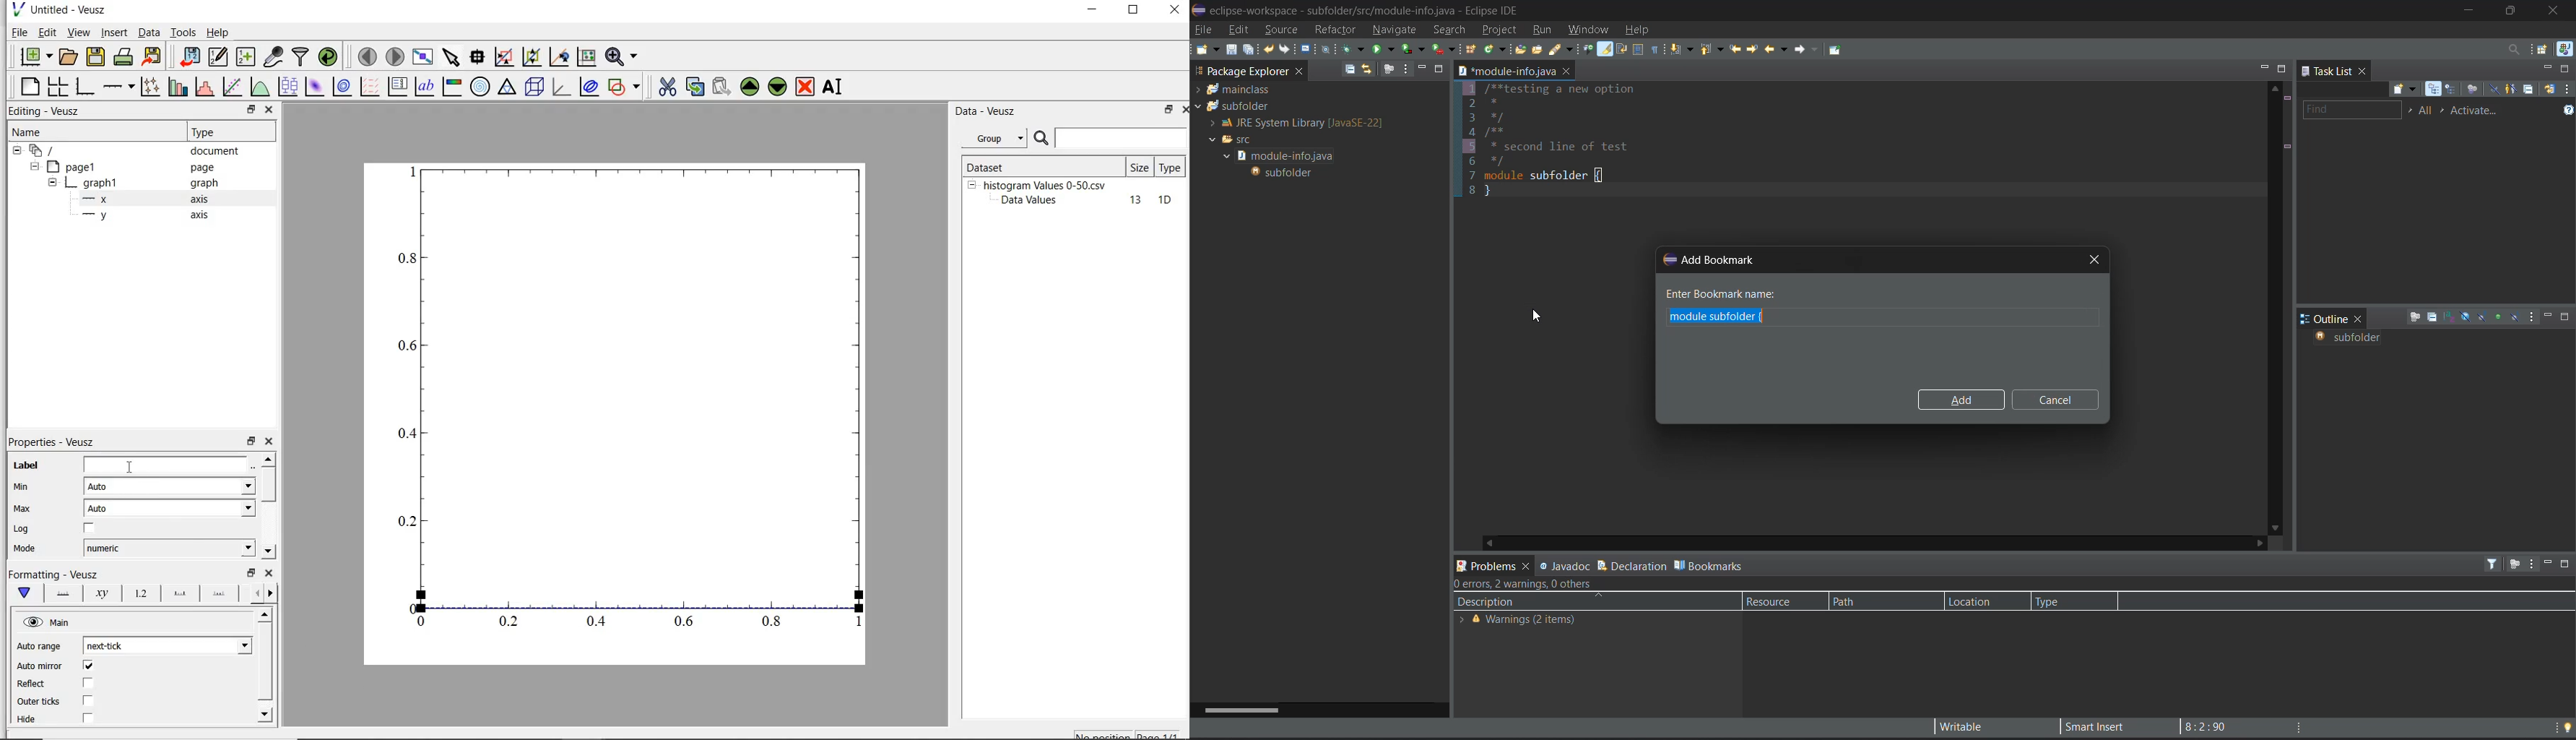  Describe the element at coordinates (1140, 167) in the screenshot. I see `size` at that location.